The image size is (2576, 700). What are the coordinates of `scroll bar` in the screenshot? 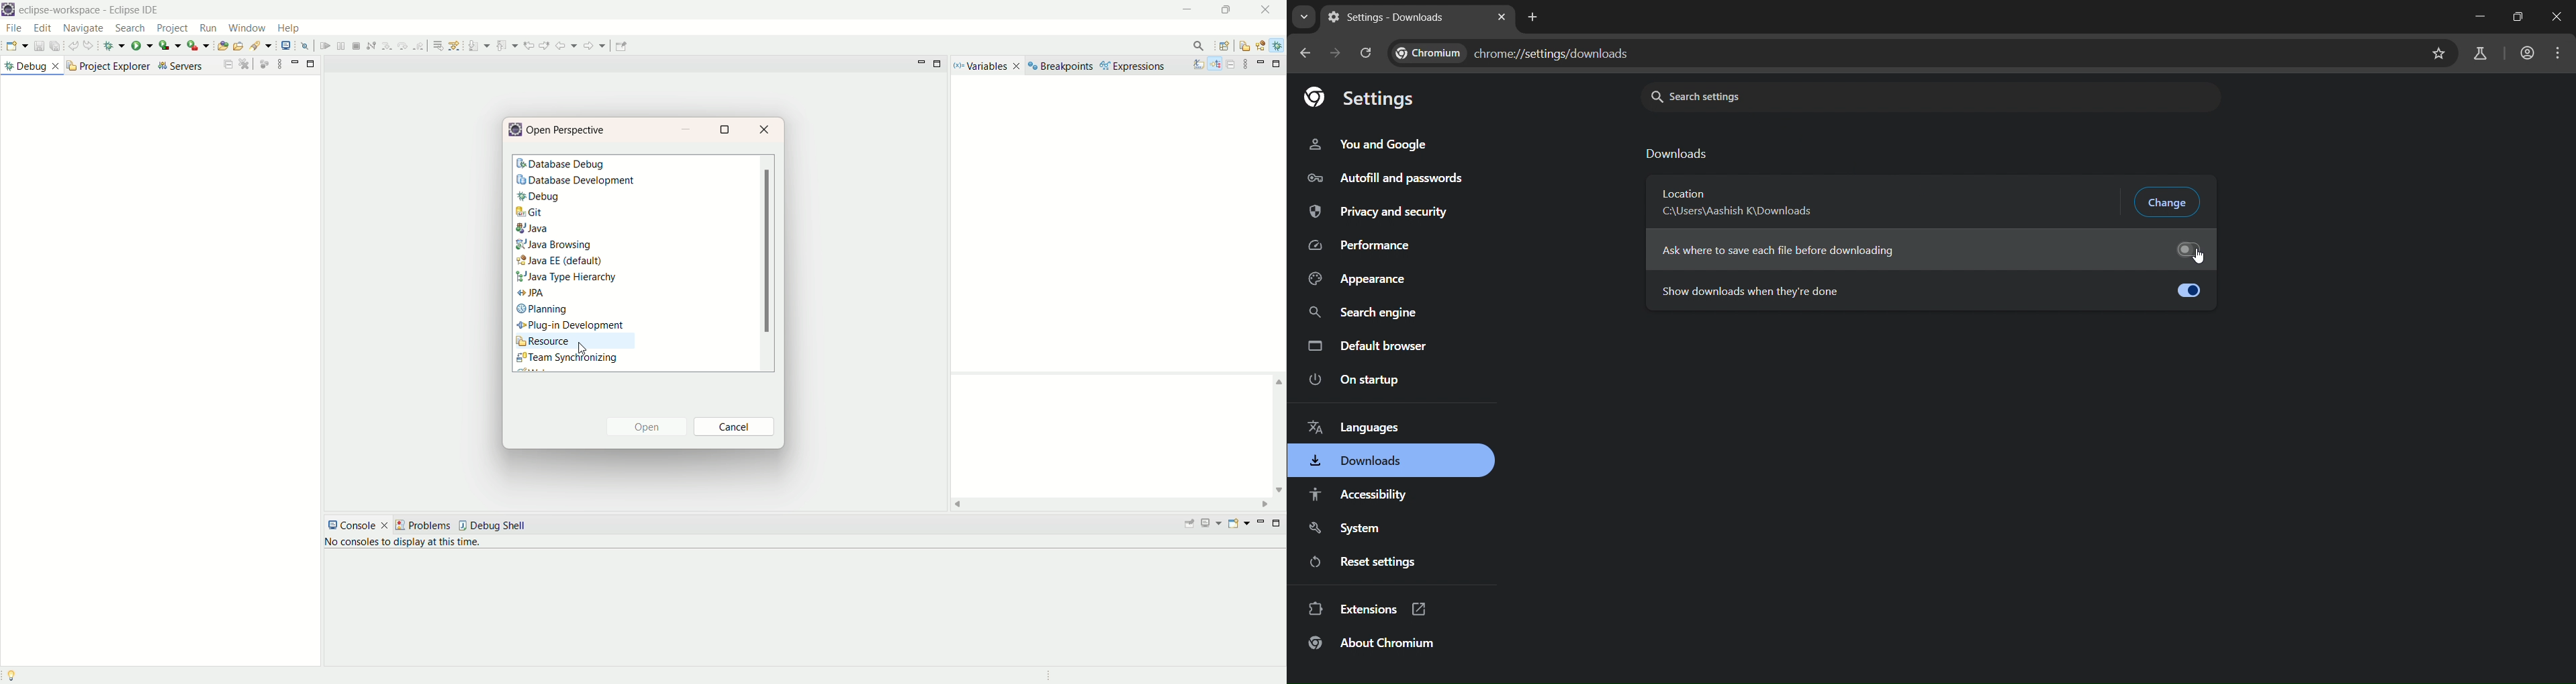 It's located at (766, 263).